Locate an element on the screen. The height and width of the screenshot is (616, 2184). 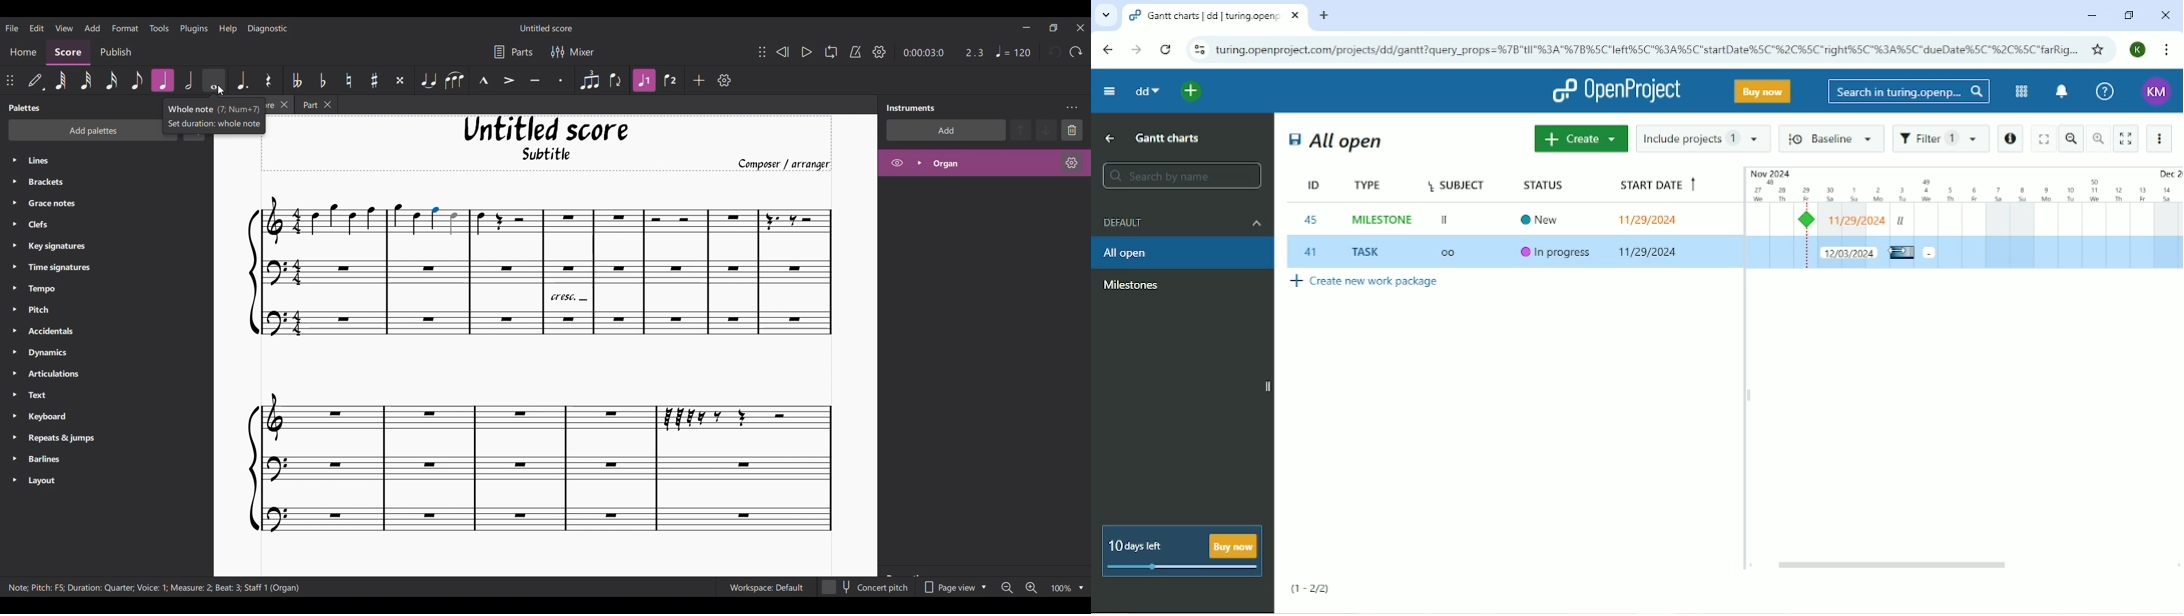
Rewind is located at coordinates (783, 52).